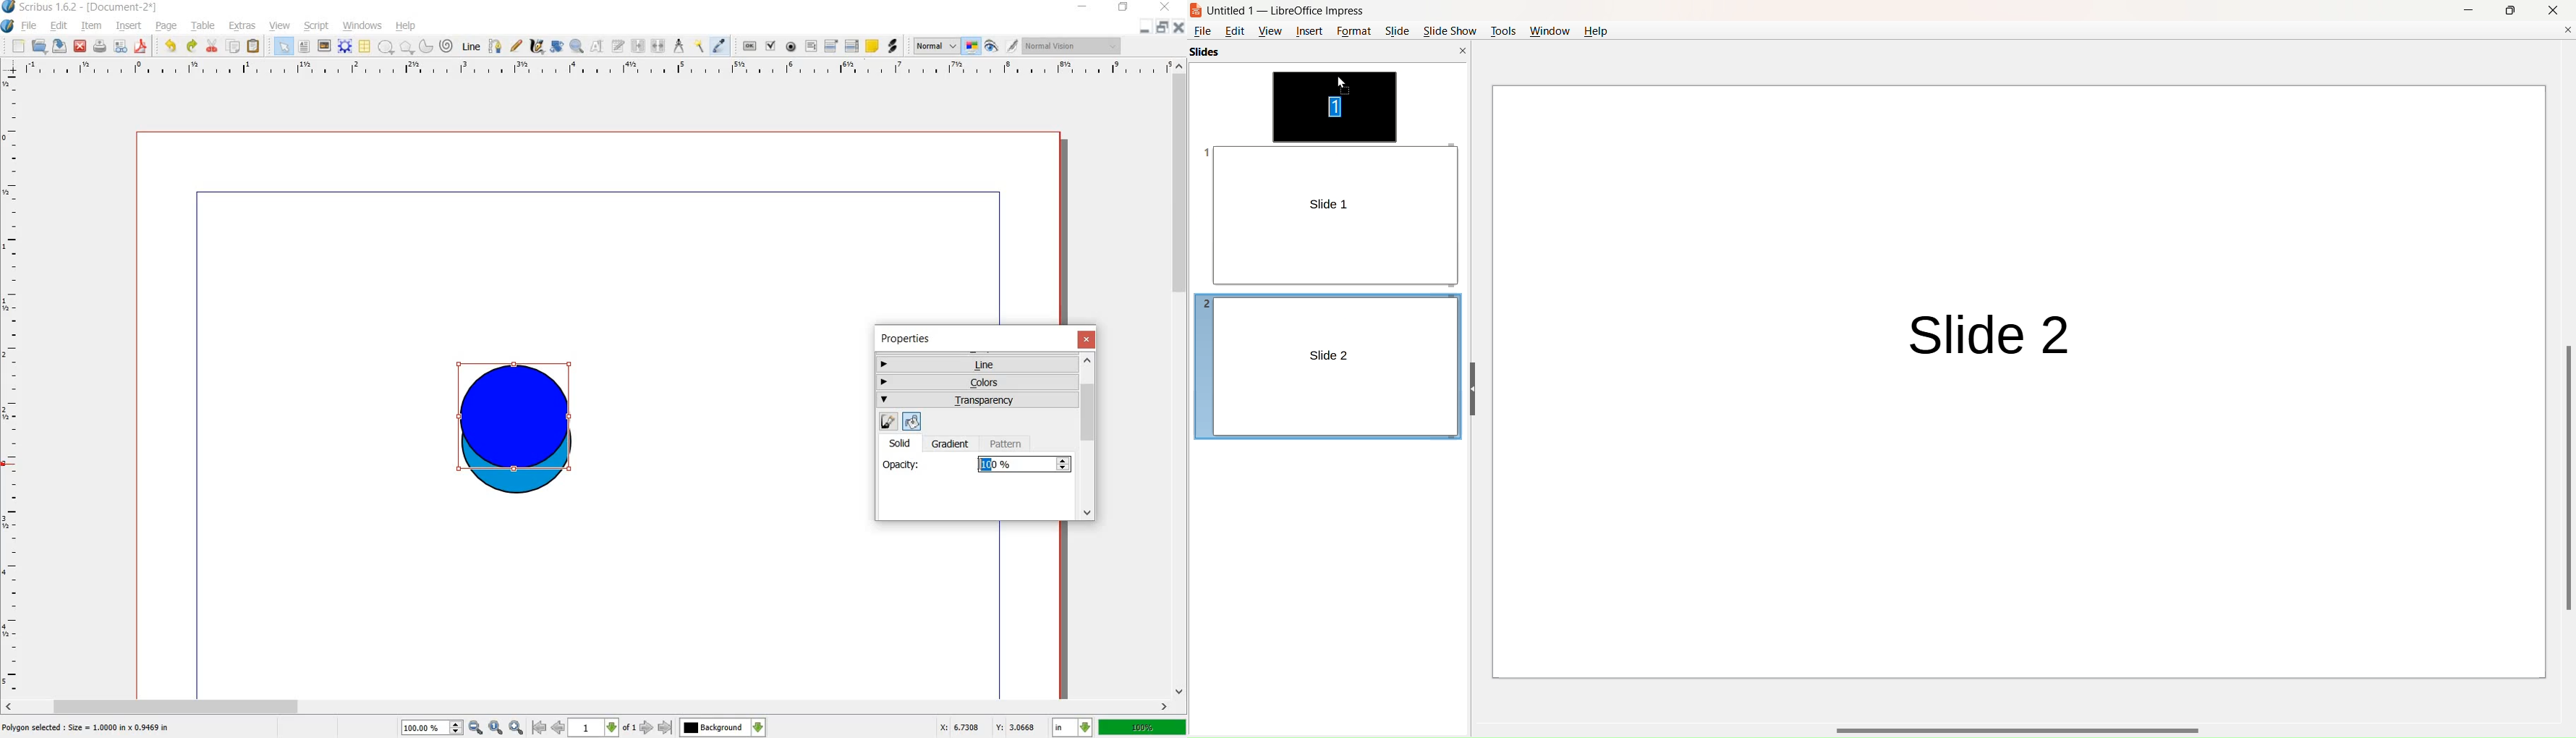 Image resolution: width=2576 pixels, height=756 pixels. What do you see at coordinates (92, 26) in the screenshot?
I see `item` at bounding box center [92, 26].